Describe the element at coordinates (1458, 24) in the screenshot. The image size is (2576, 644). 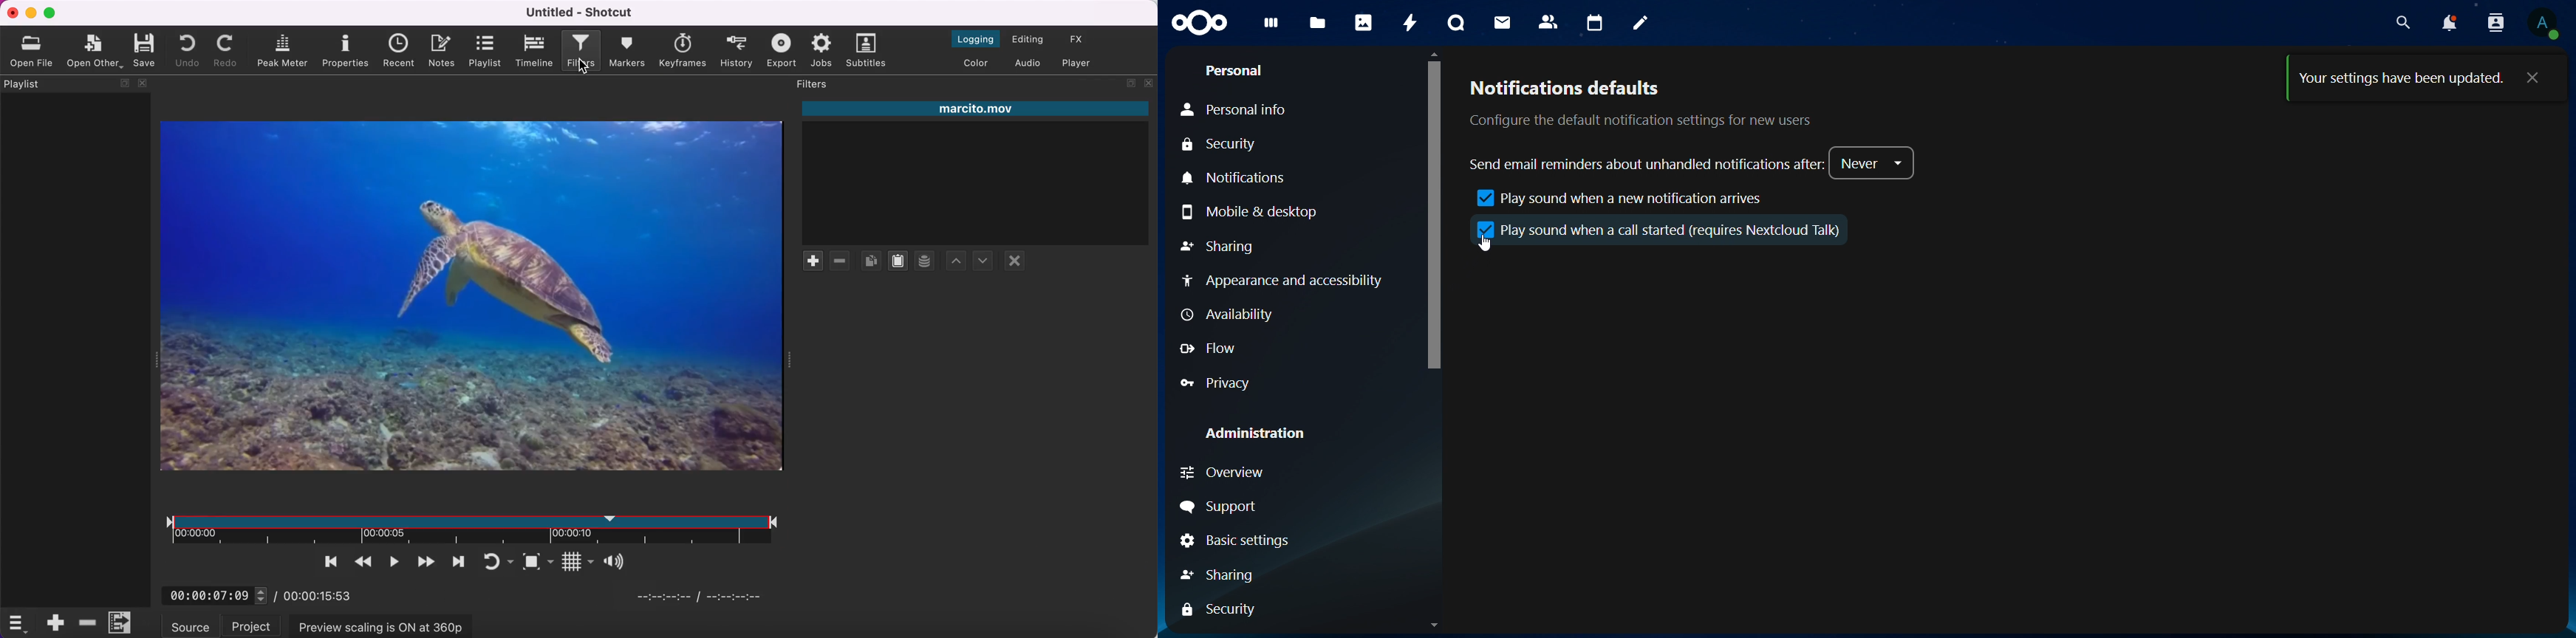
I see `talk` at that location.